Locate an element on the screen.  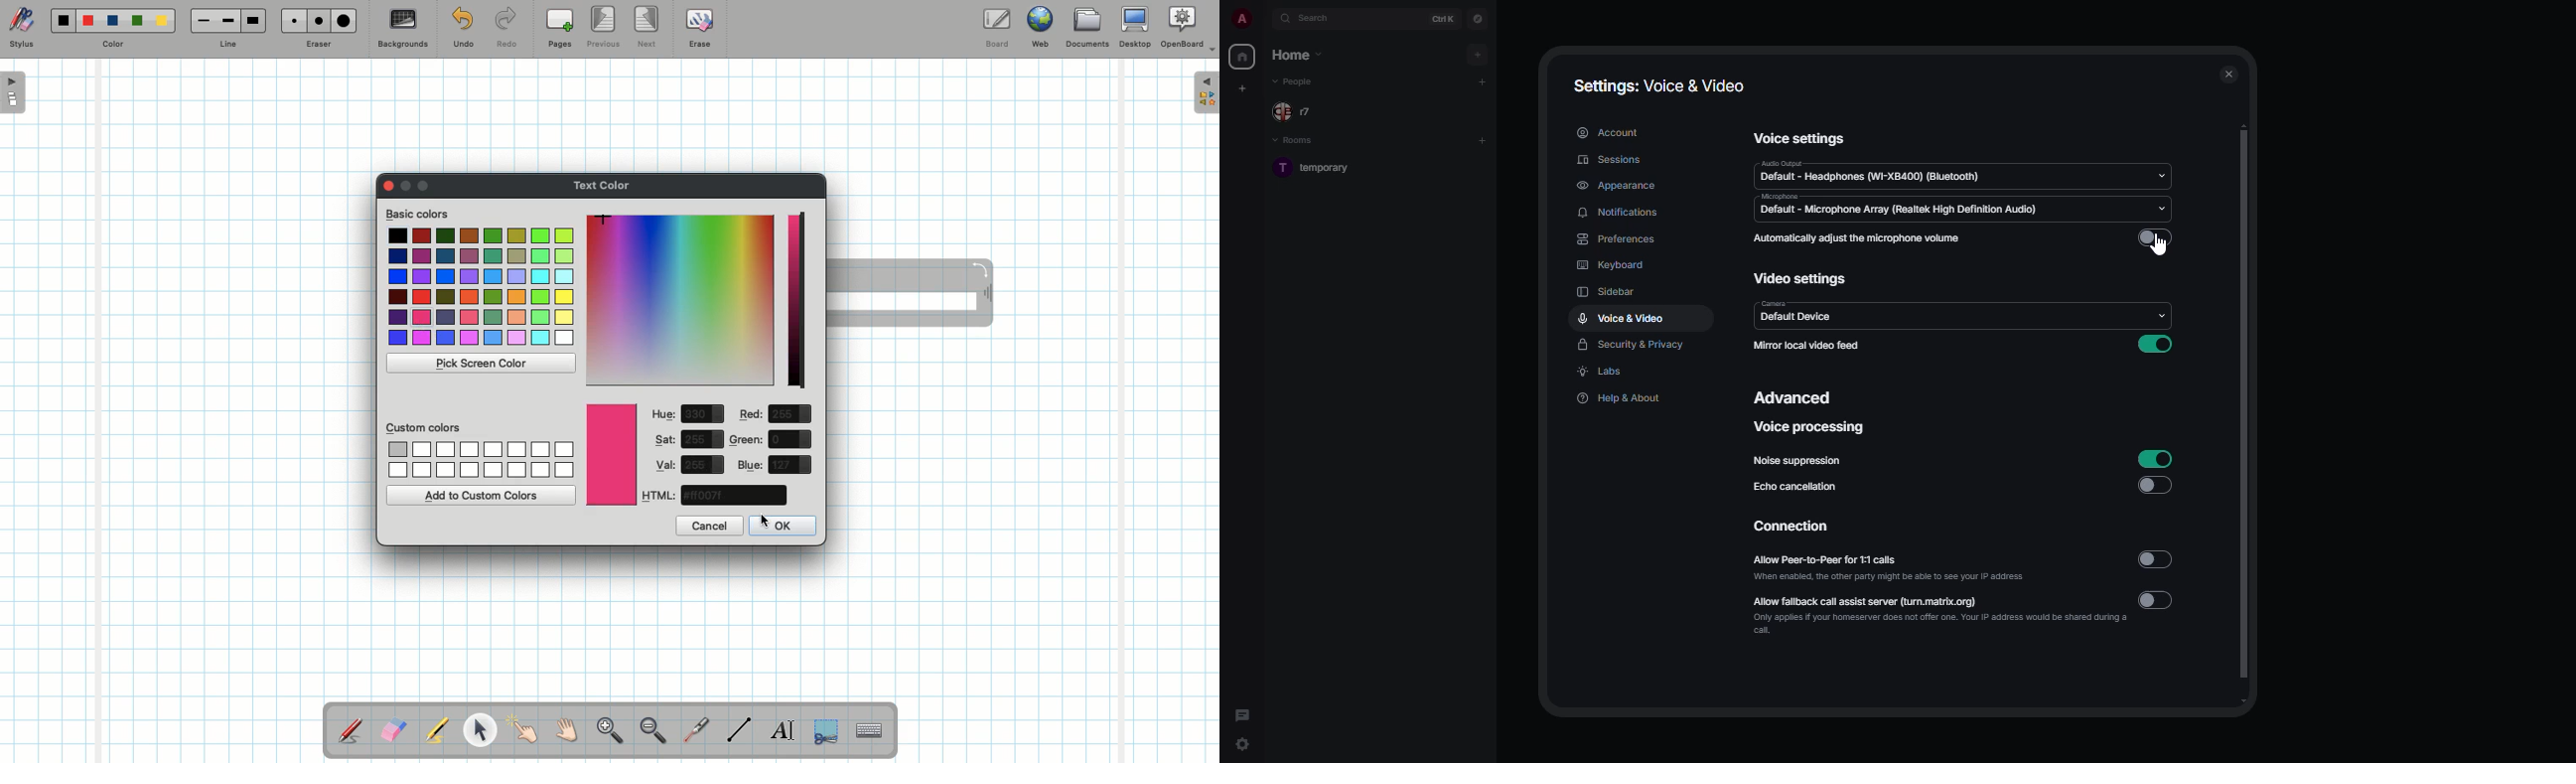
sessions is located at coordinates (1615, 161).